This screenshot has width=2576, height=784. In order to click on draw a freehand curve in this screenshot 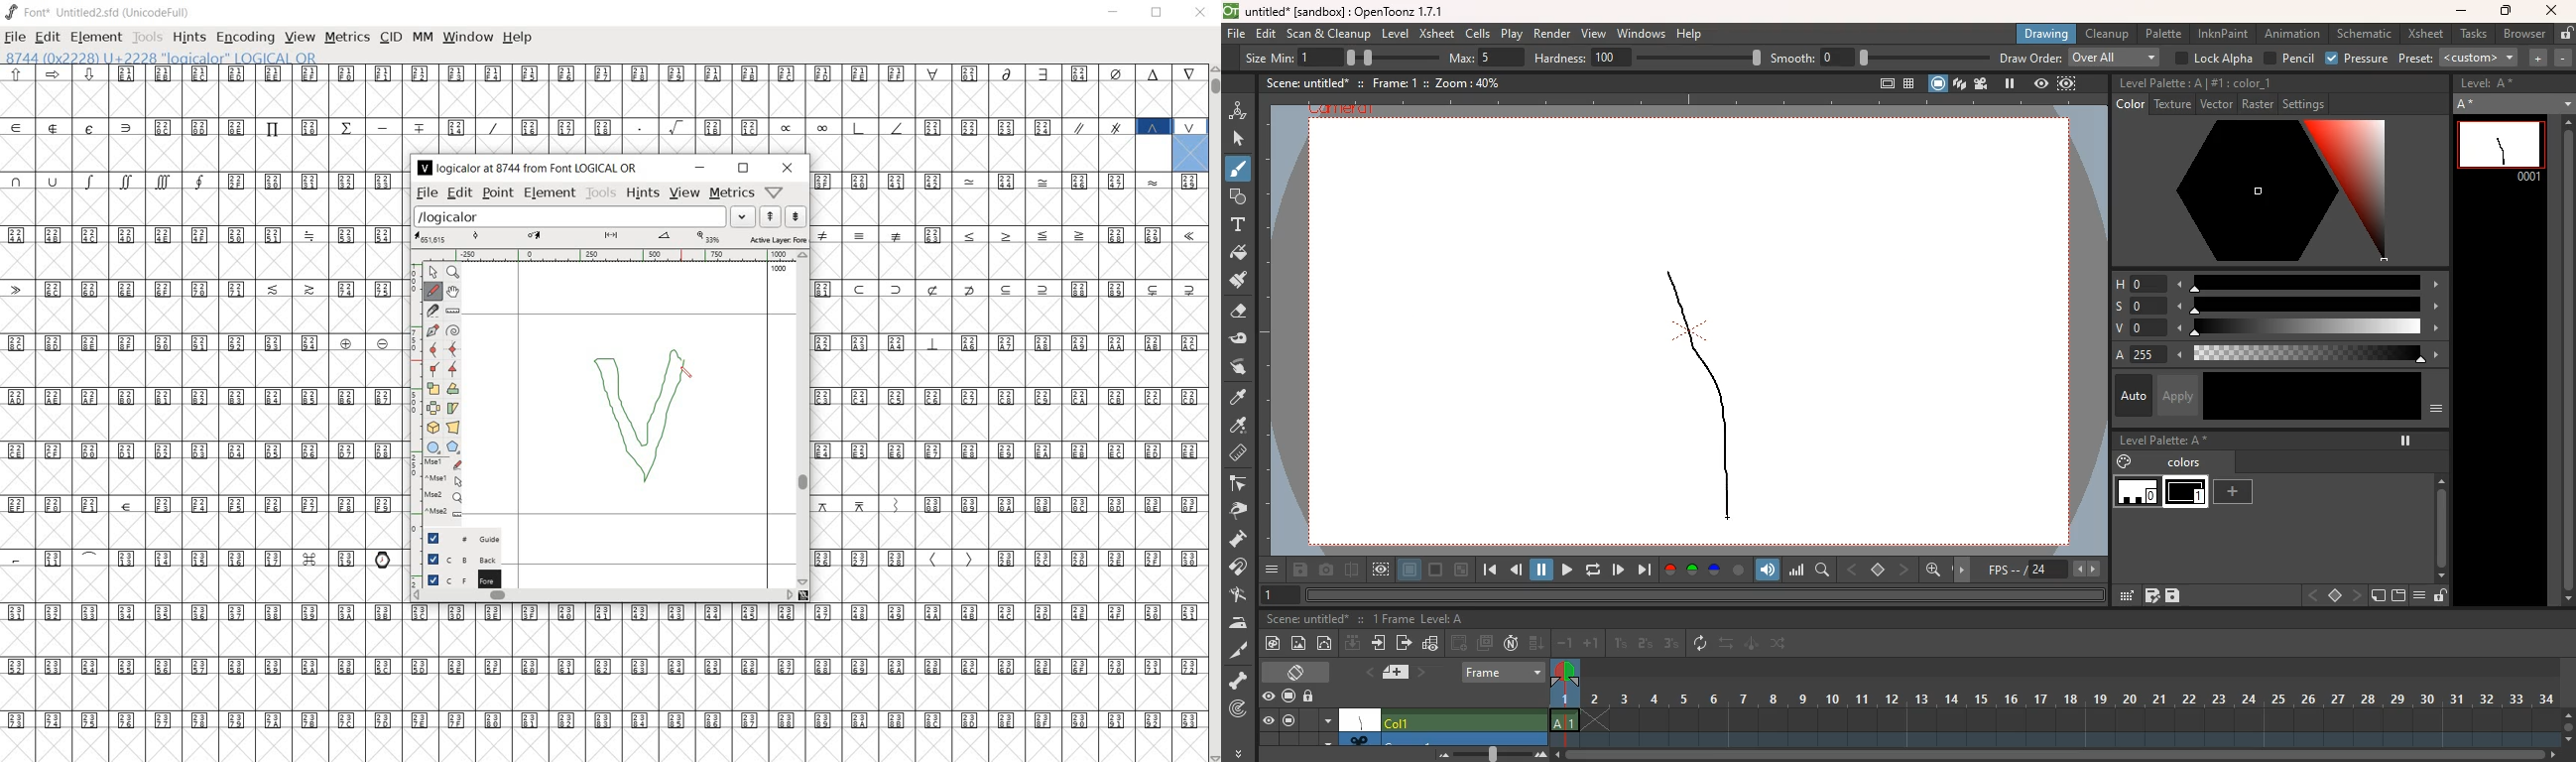, I will do `click(433, 291)`.